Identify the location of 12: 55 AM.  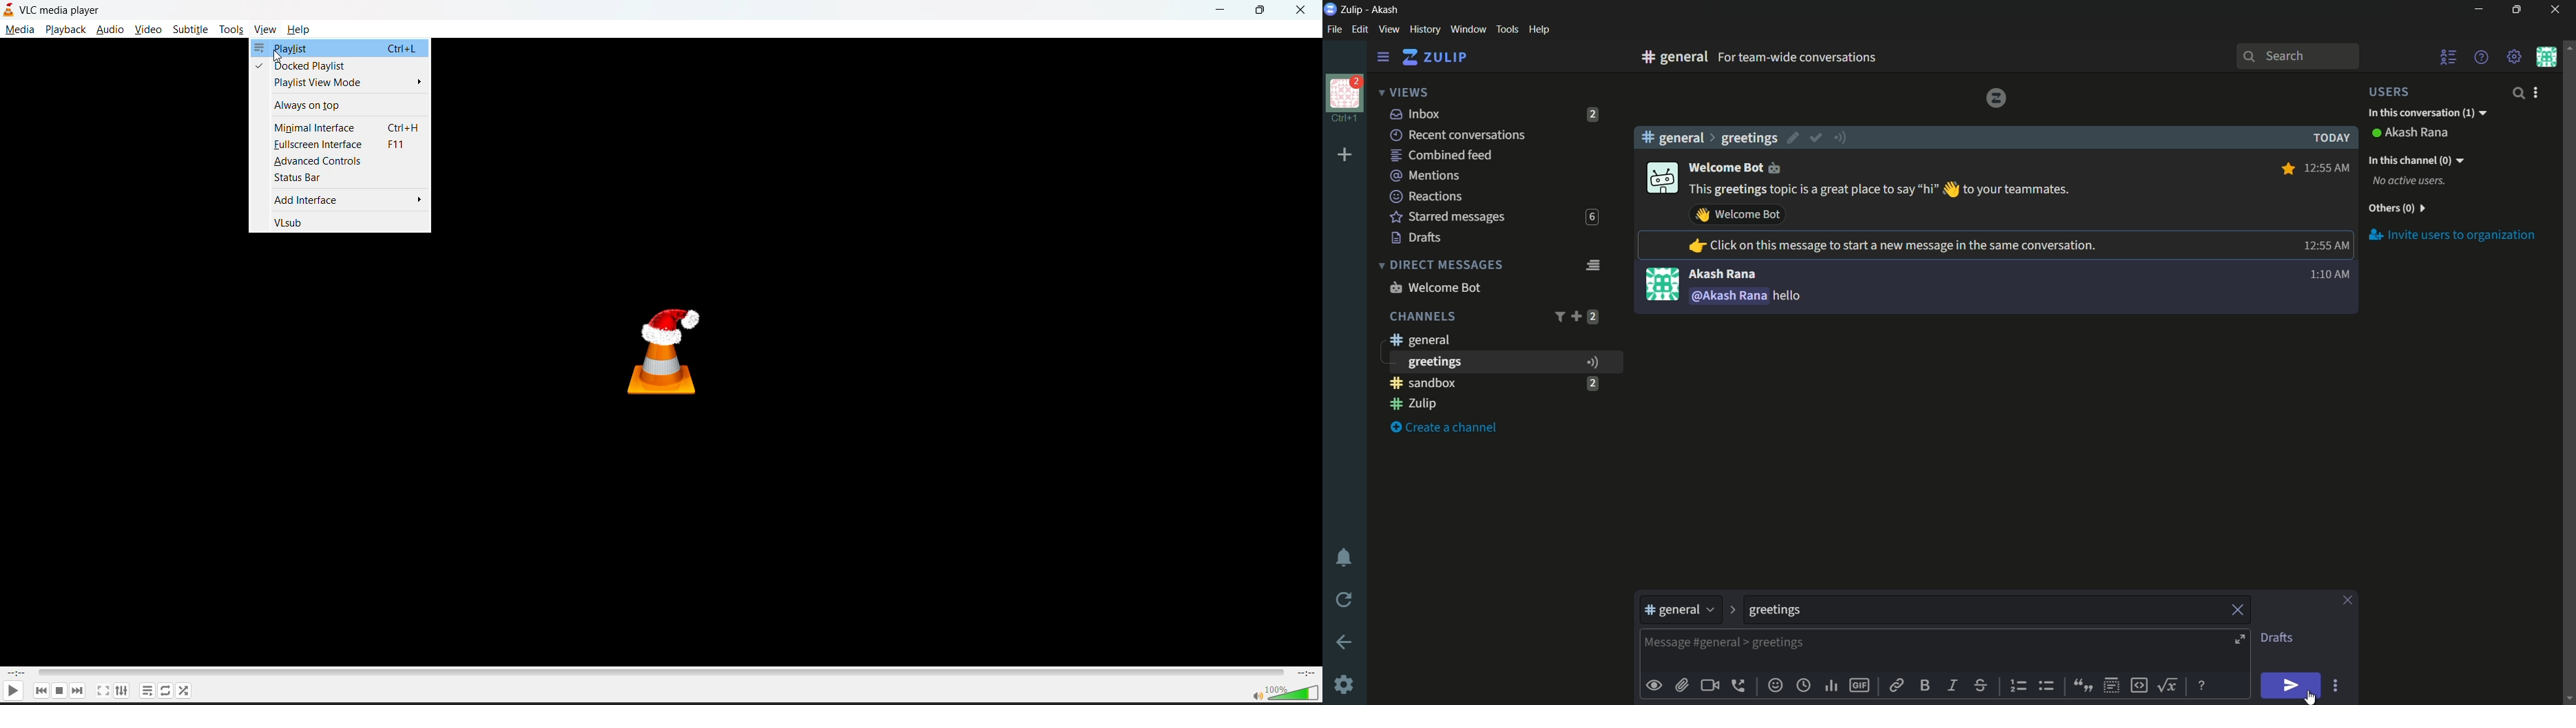
(2324, 245).